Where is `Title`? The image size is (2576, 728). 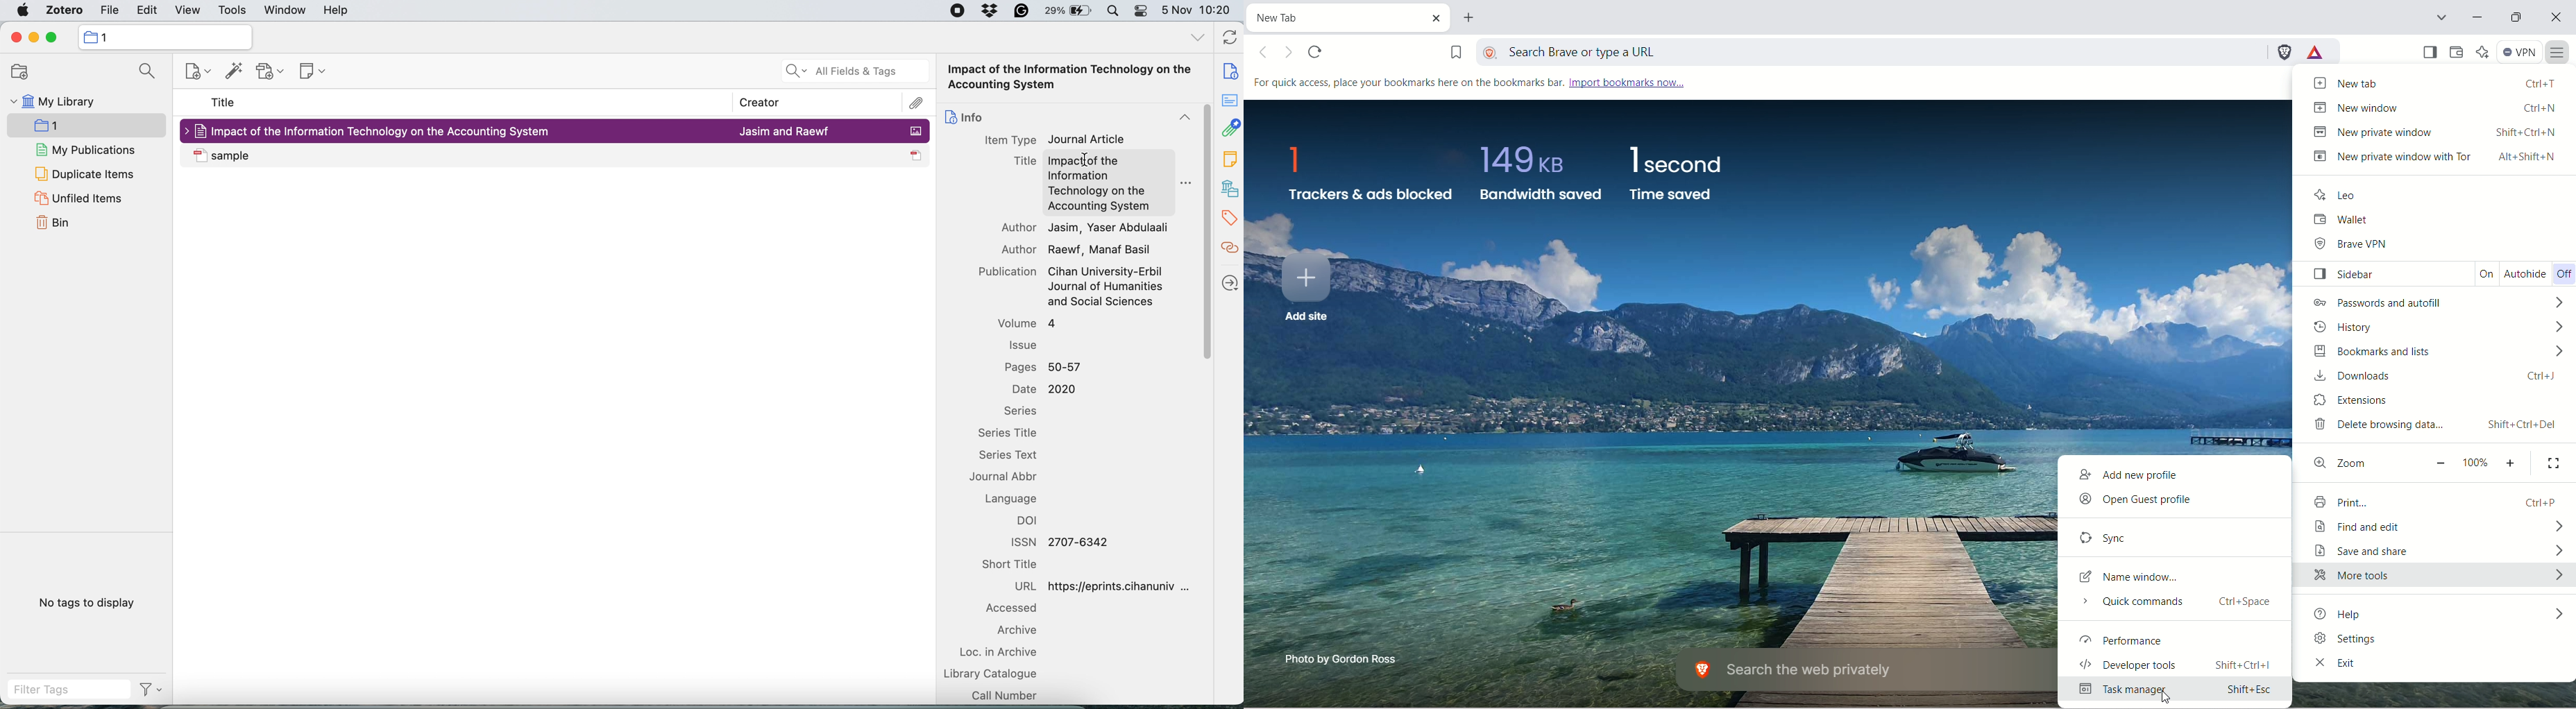 Title is located at coordinates (1026, 161).